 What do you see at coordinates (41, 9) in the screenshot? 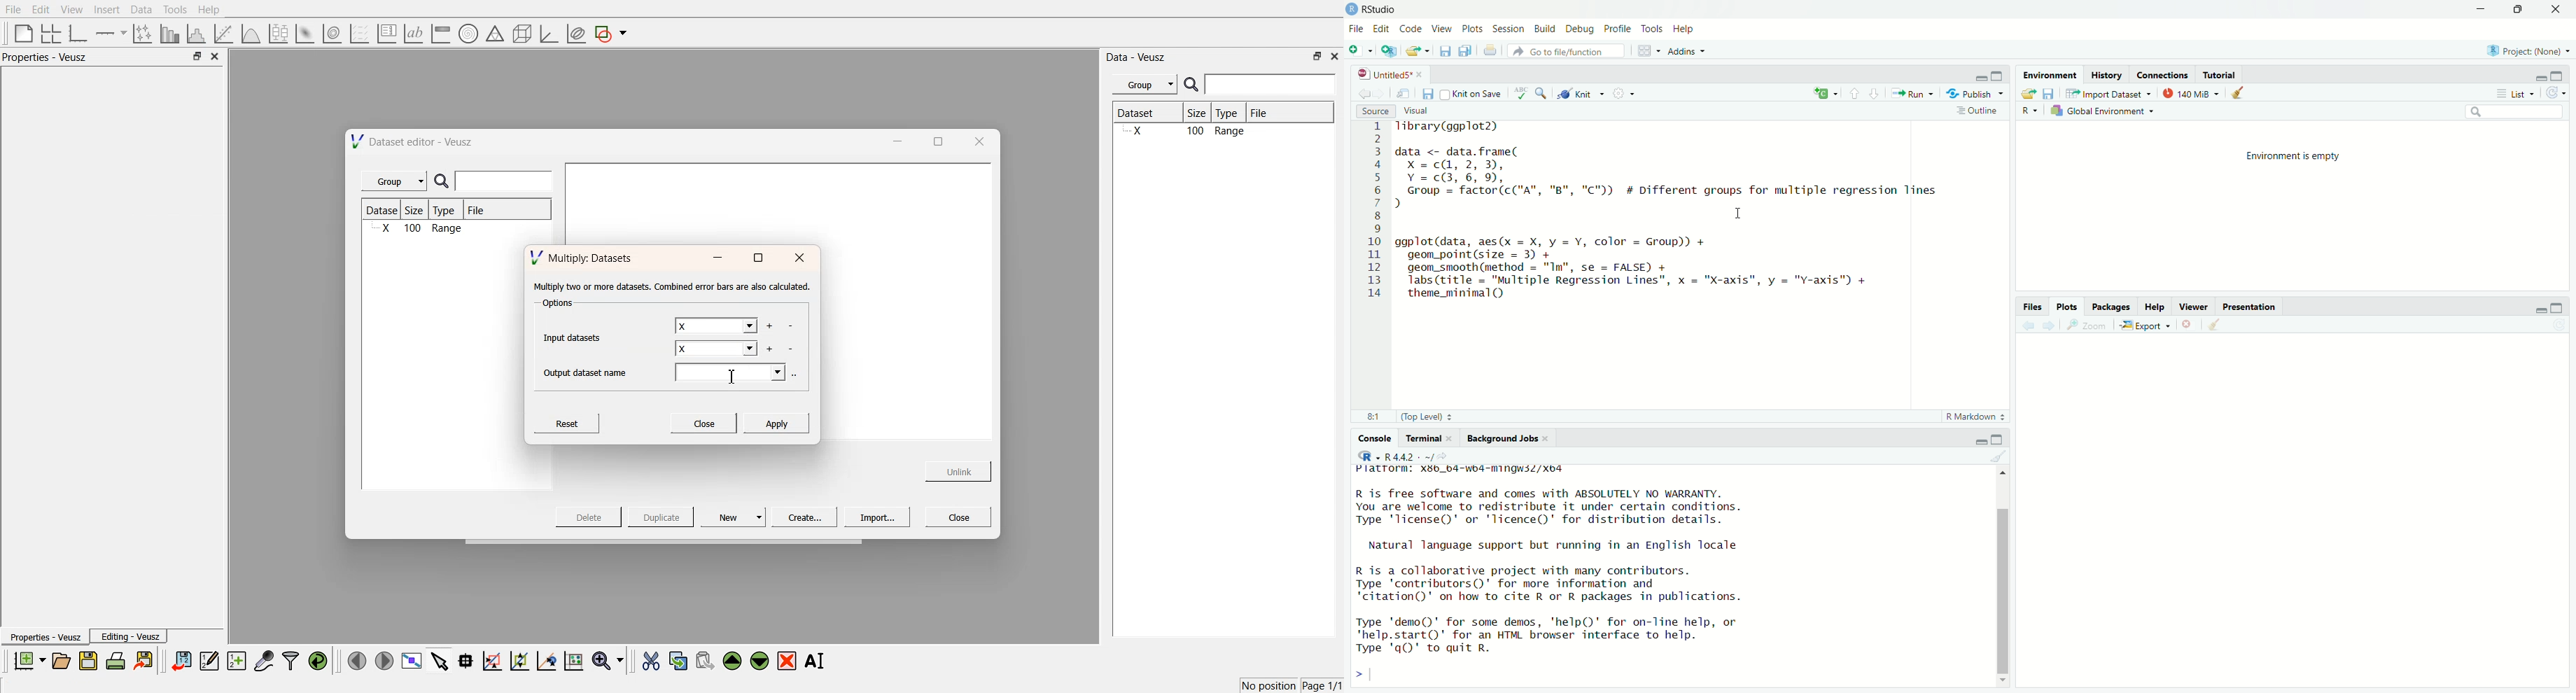
I see `Edit` at bounding box center [41, 9].